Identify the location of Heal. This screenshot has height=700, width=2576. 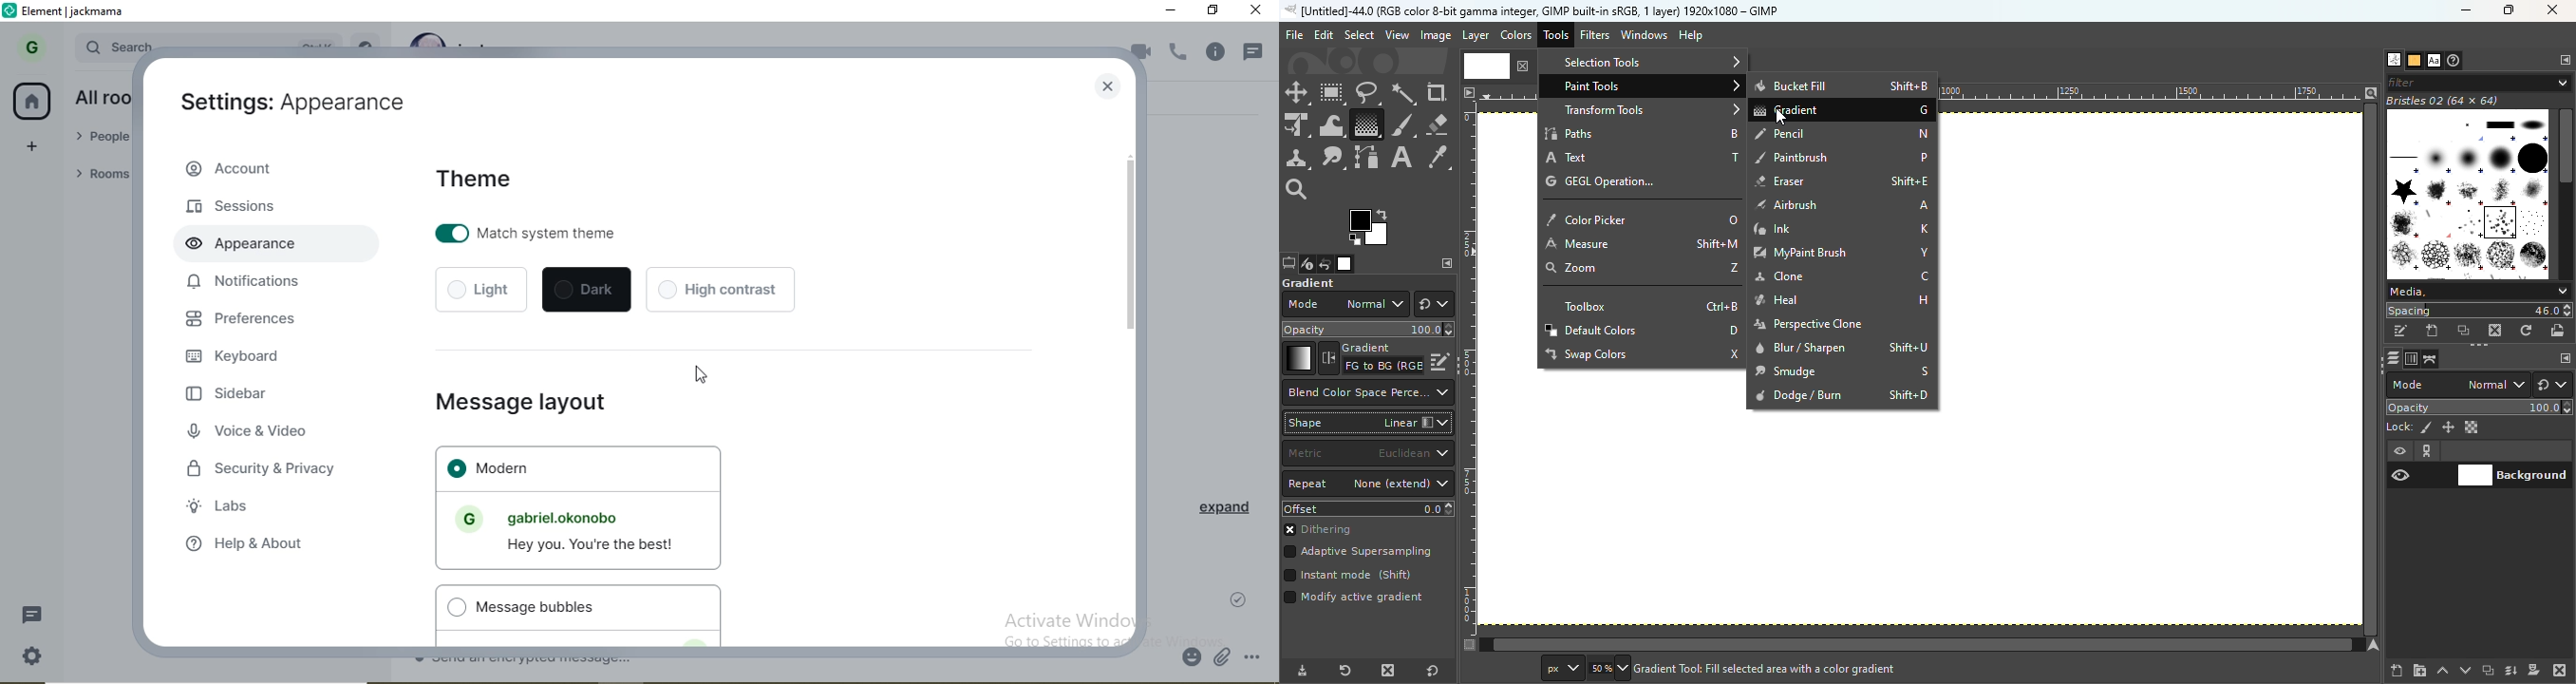
(1844, 300).